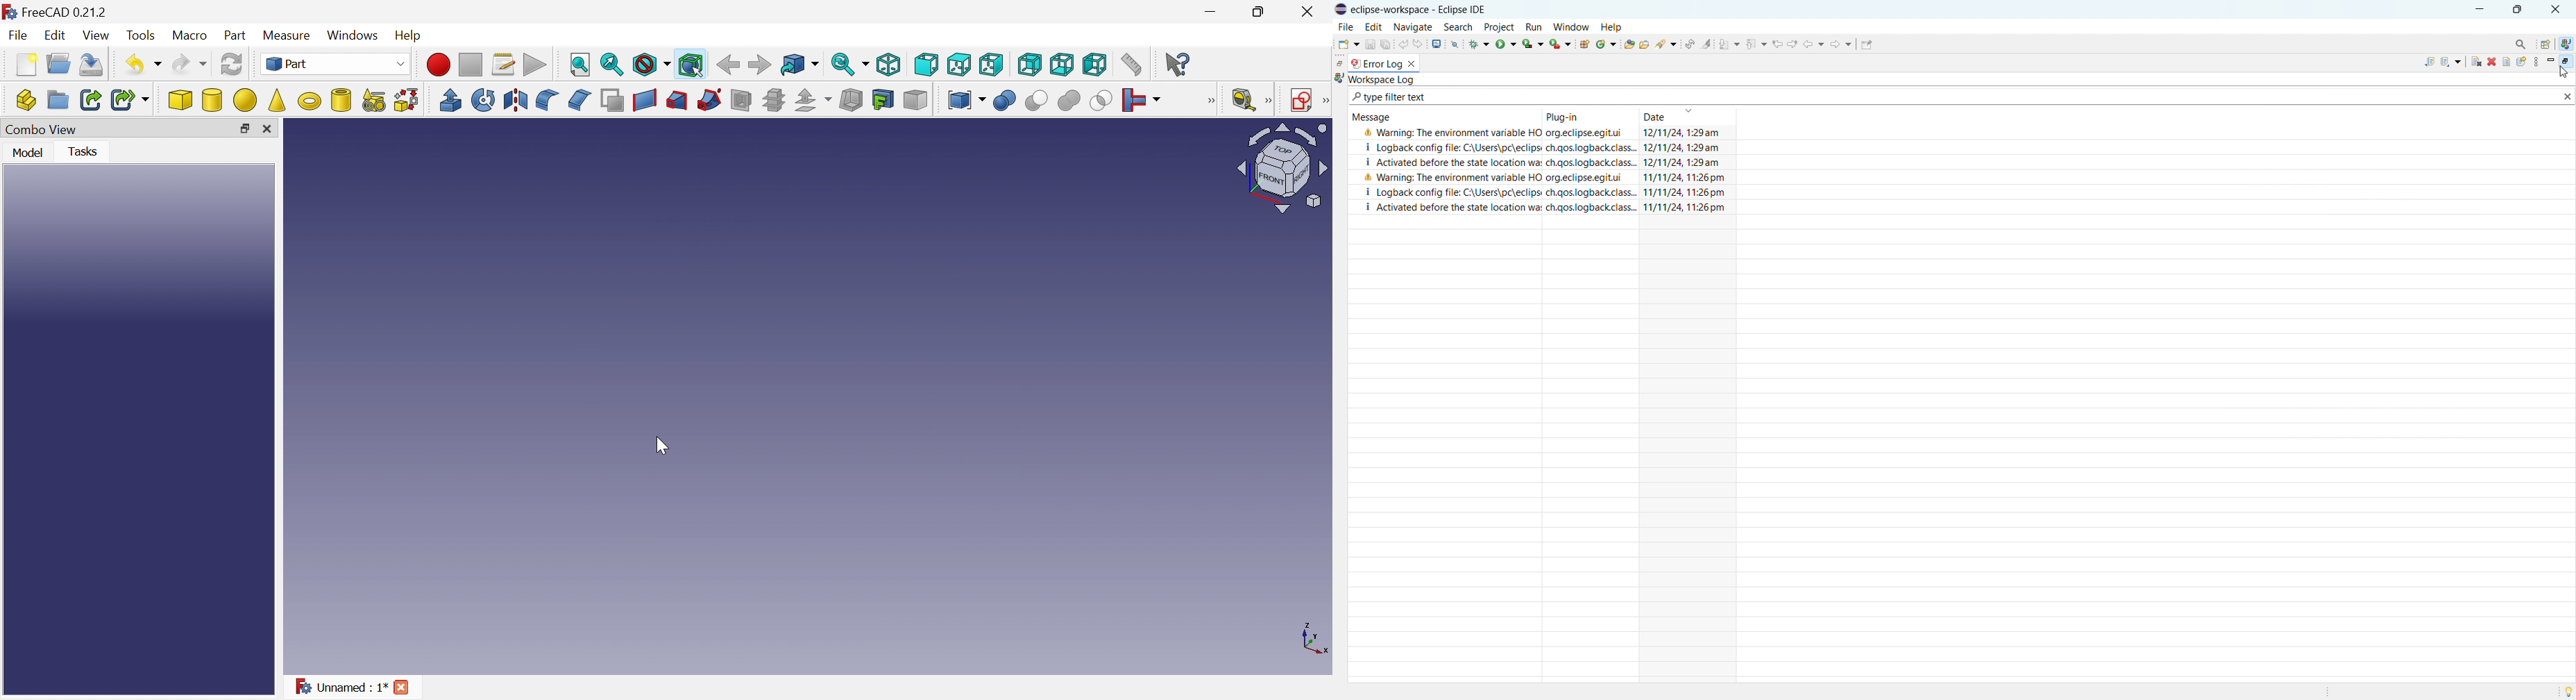 This screenshot has width=2576, height=700. Describe the element at coordinates (67, 11) in the screenshot. I see `FreeCAD 0.21.2` at that location.